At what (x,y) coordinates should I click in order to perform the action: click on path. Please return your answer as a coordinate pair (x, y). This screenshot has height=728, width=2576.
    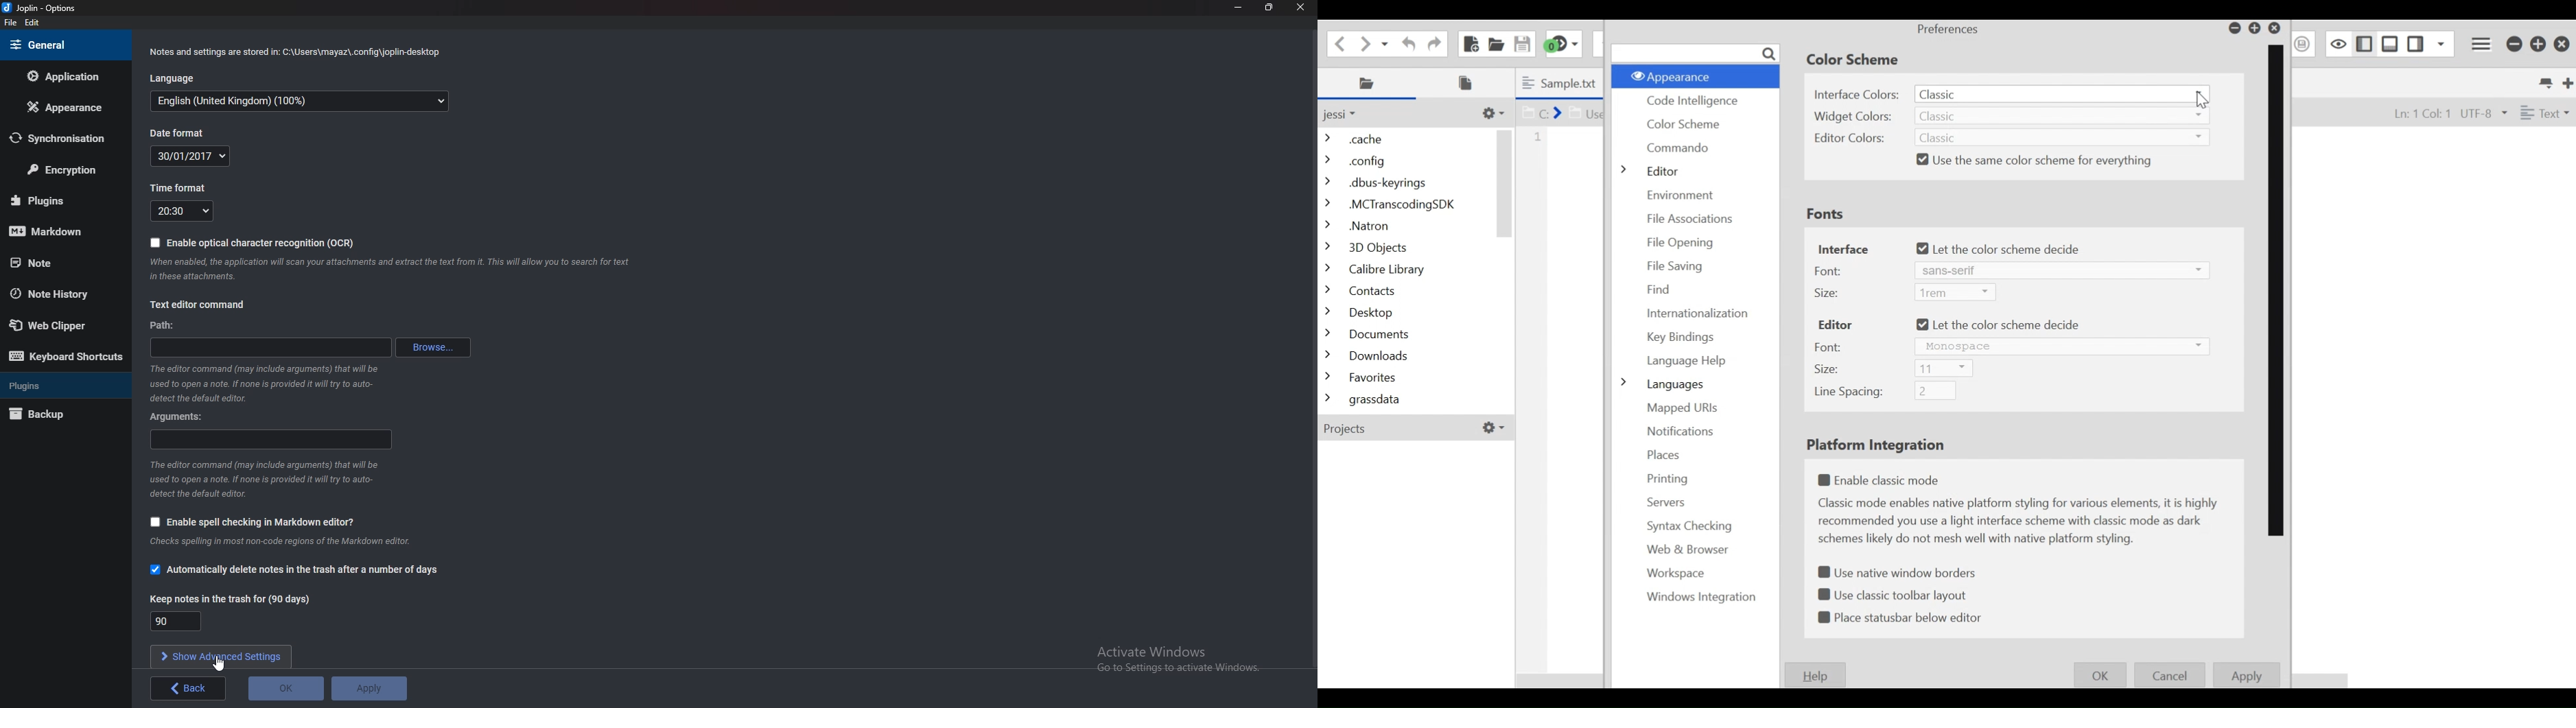
    Looking at the image, I should click on (165, 327).